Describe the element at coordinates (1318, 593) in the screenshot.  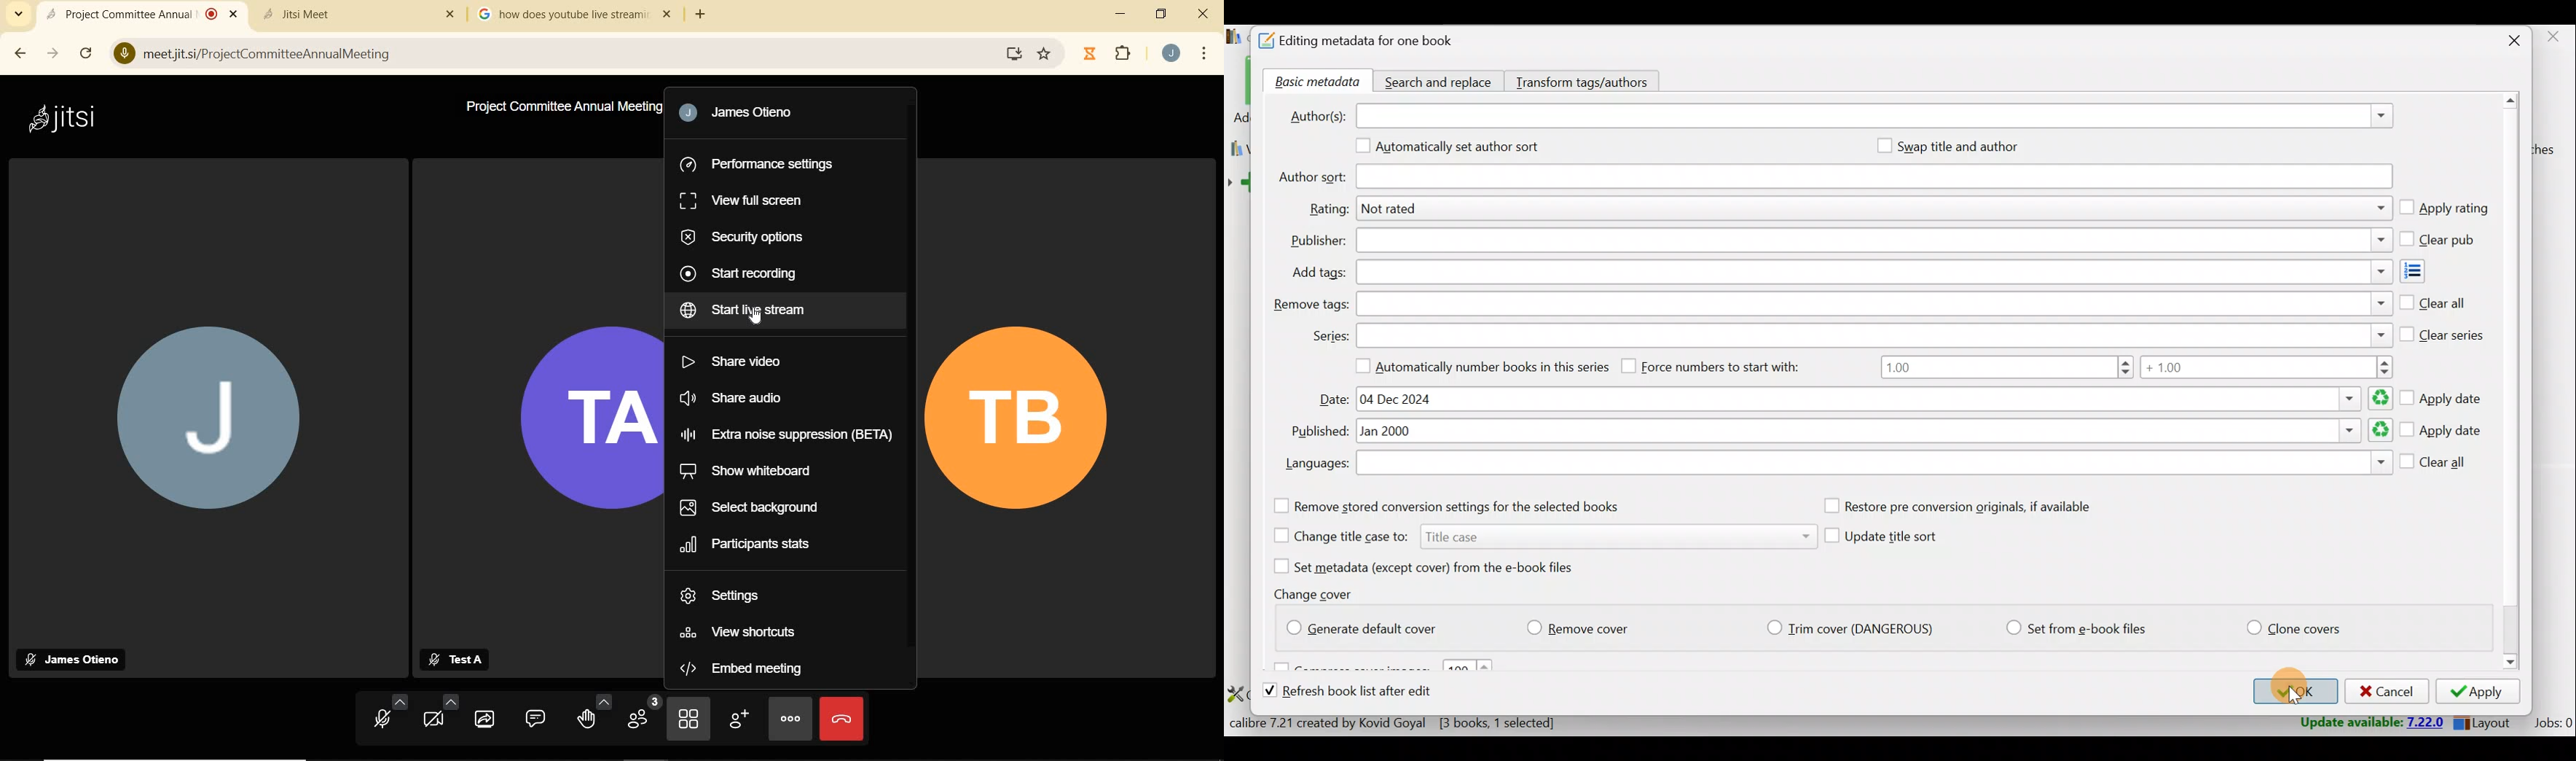
I see `Change cover` at that location.